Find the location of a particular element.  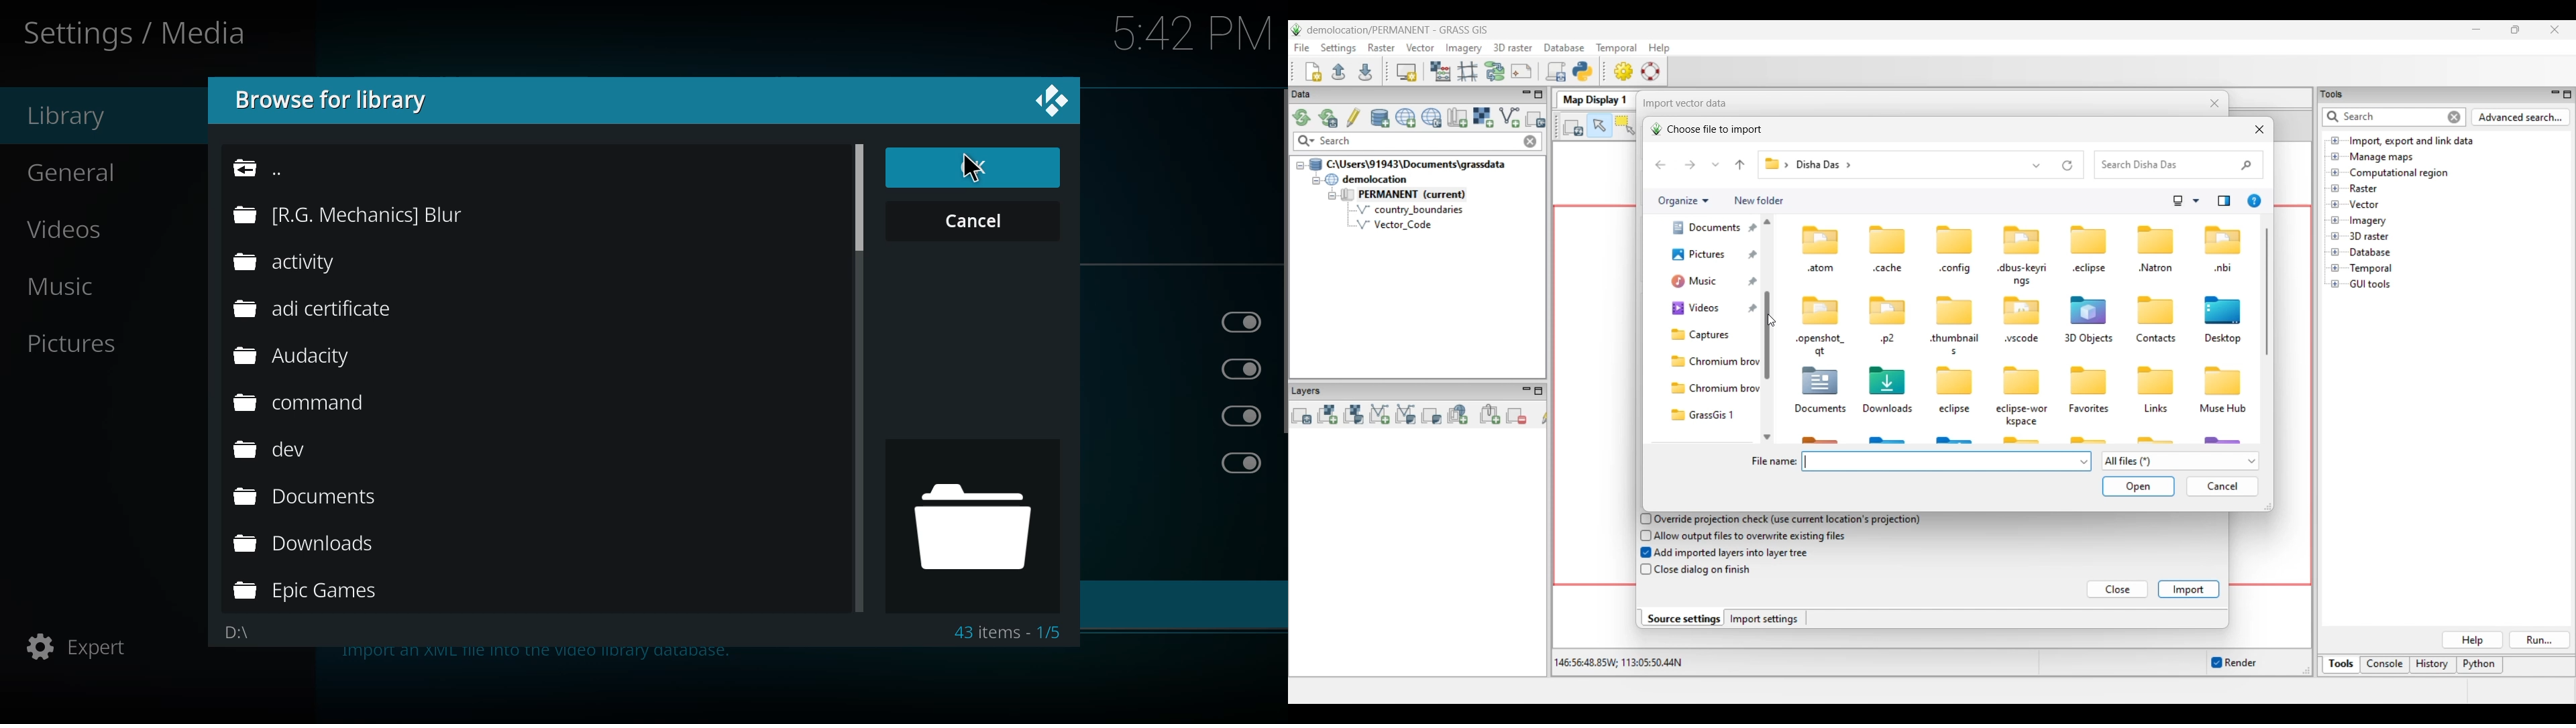

settings media is located at coordinates (138, 33).